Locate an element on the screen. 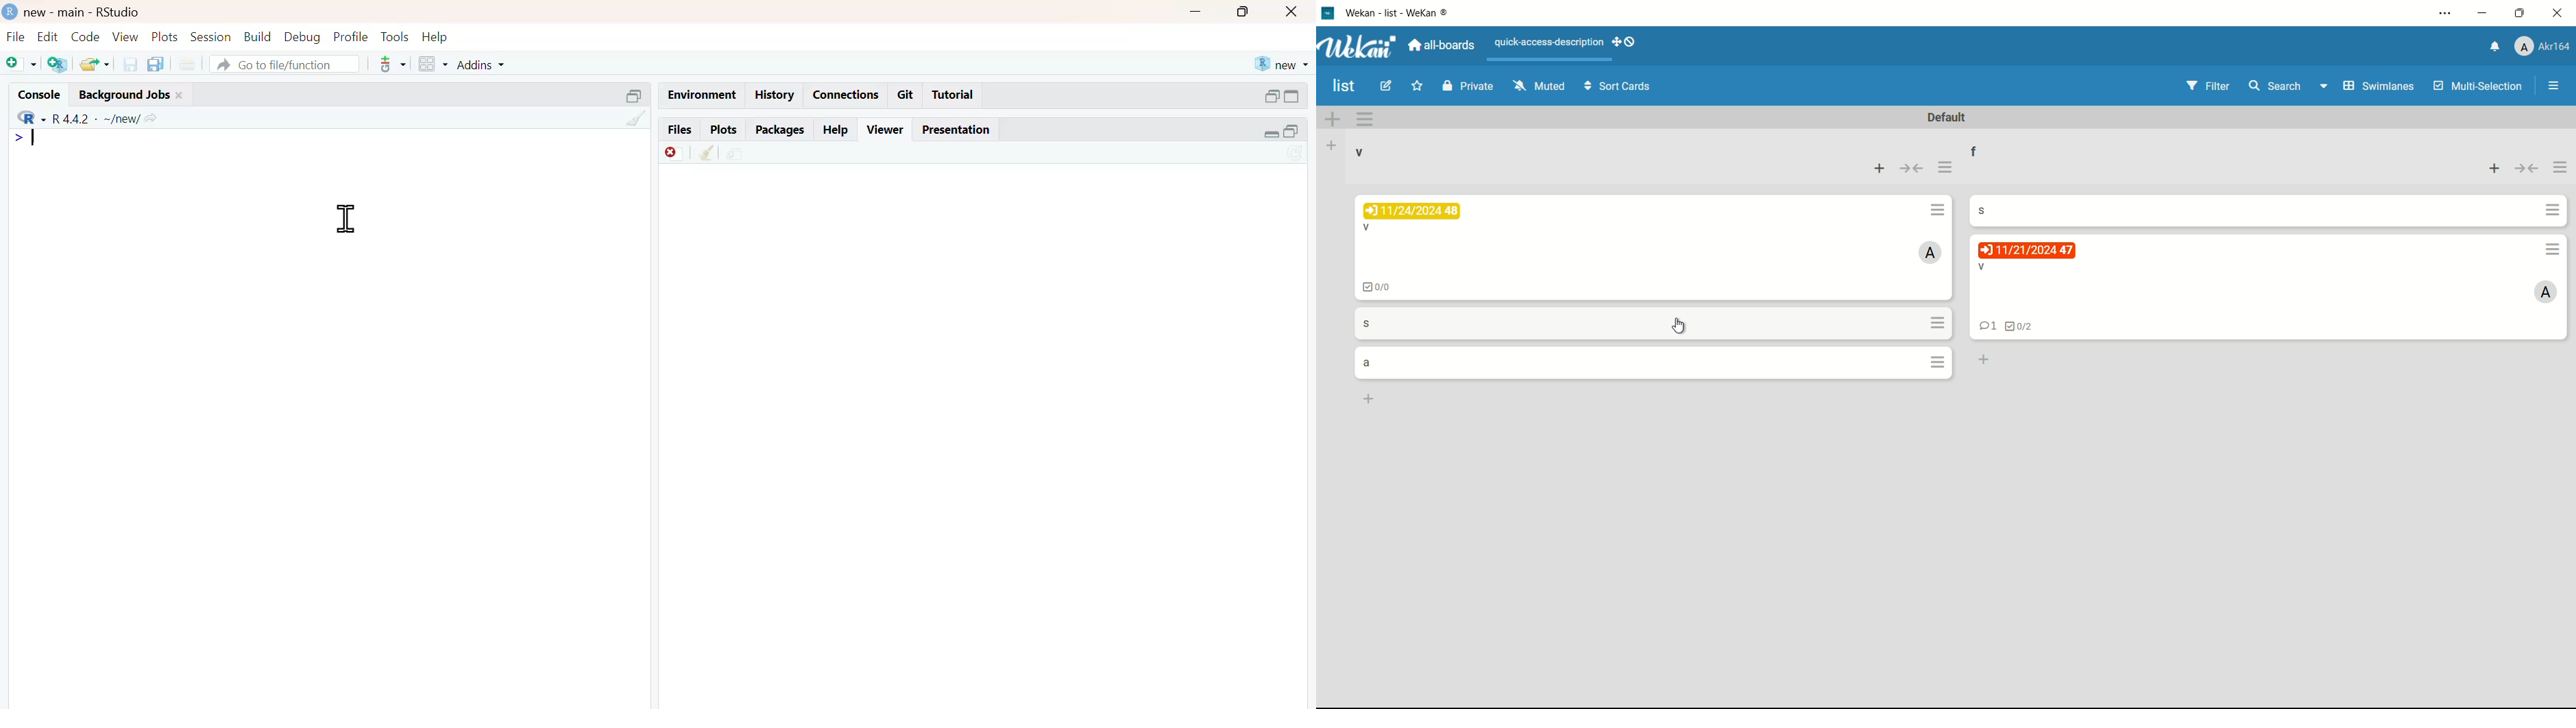 This screenshot has width=2576, height=728. plots is located at coordinates (166, 38).